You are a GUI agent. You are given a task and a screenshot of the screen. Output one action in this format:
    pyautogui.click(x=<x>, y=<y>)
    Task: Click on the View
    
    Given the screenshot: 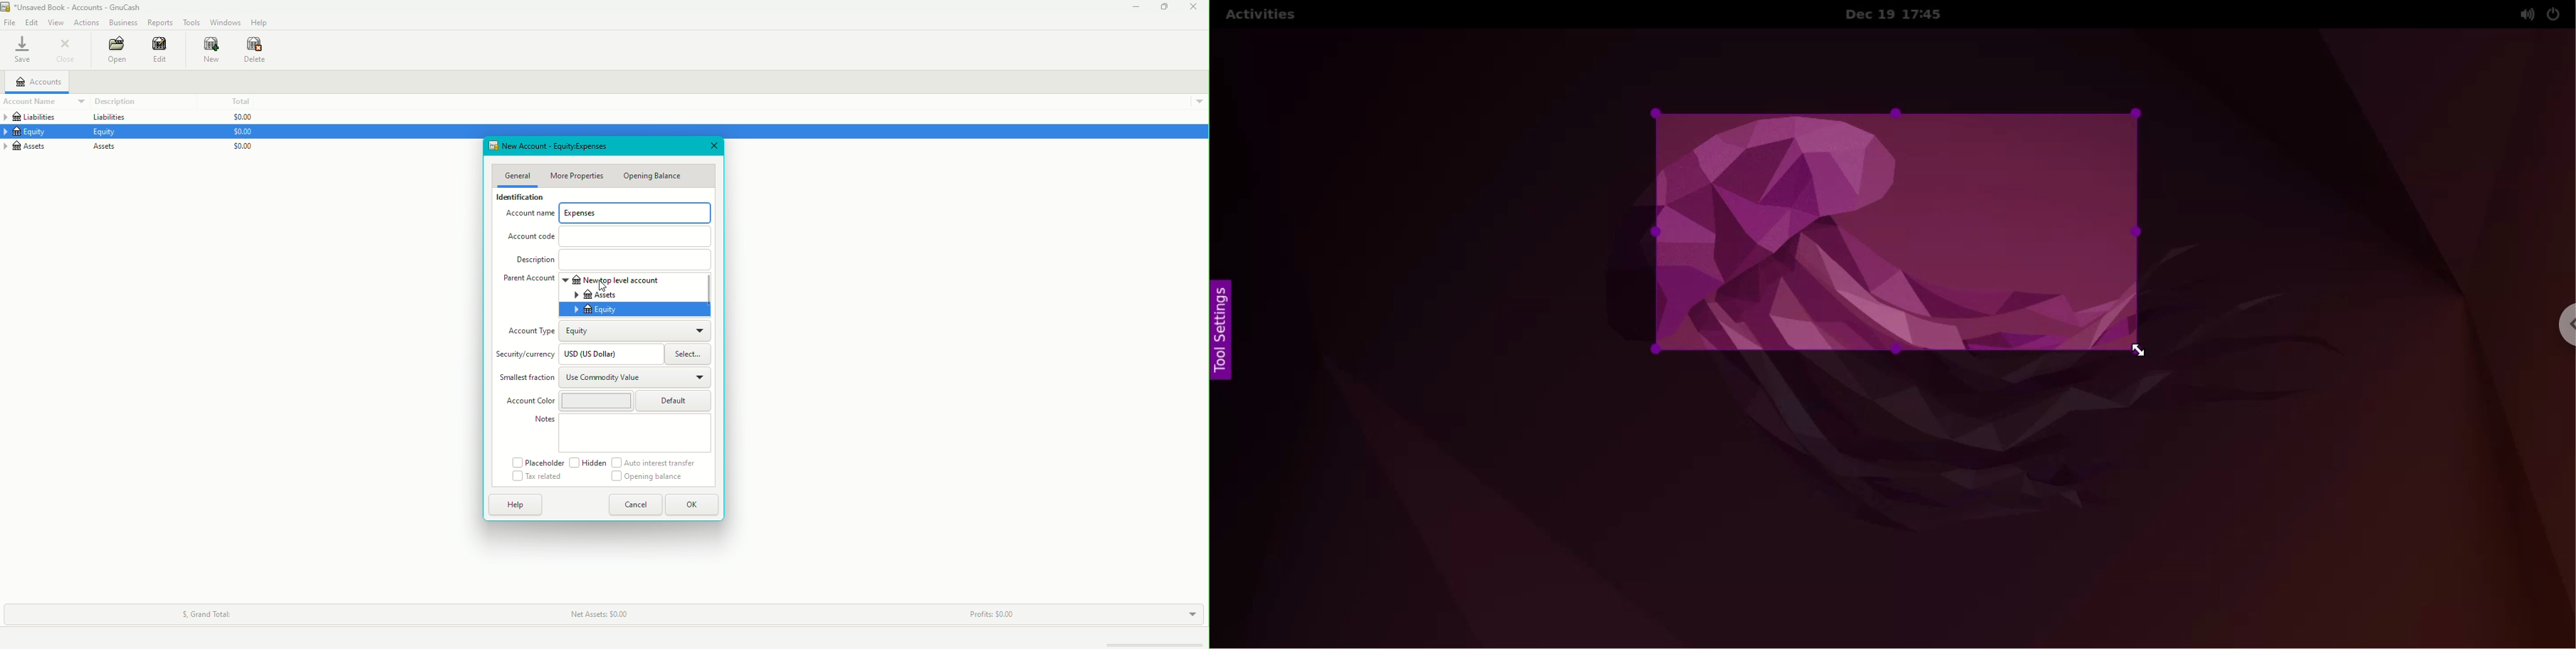 What is the action you would take?
    pyautogui.click(x=55, y=21)
    